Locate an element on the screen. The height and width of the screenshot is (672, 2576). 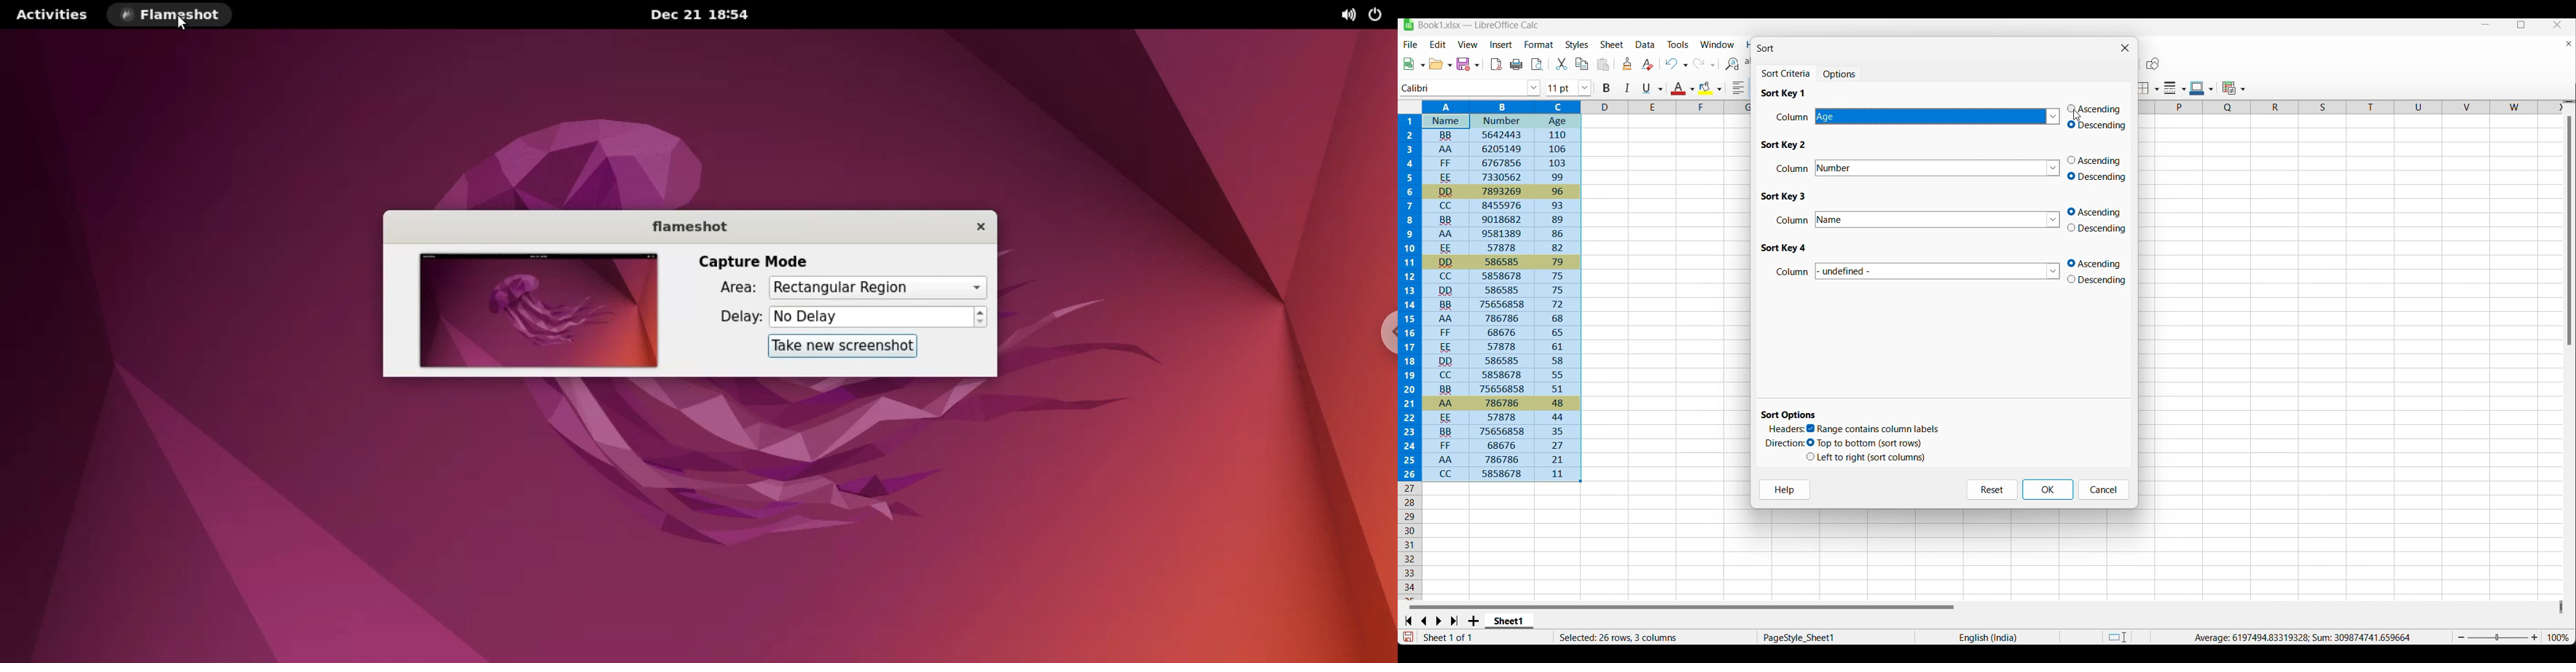
Bold is located at coordinates (1606, 88).